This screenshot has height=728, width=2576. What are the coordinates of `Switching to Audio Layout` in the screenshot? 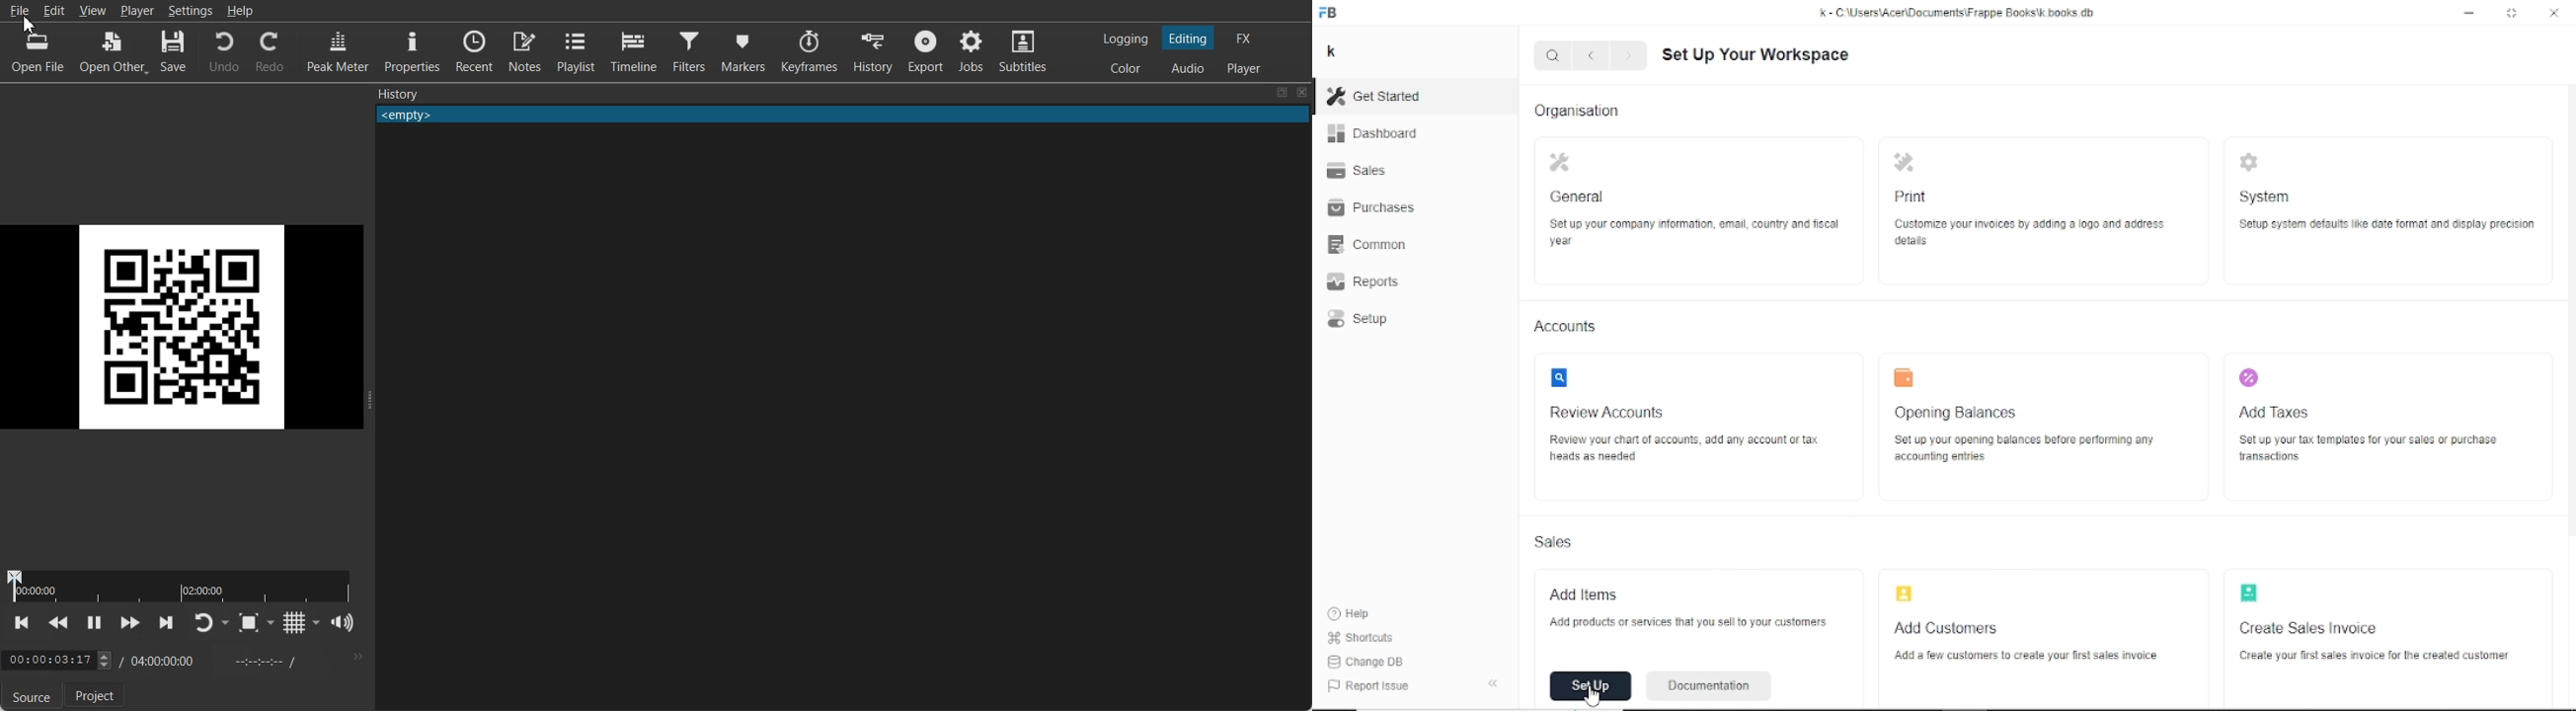 It's located at (1189, 66).